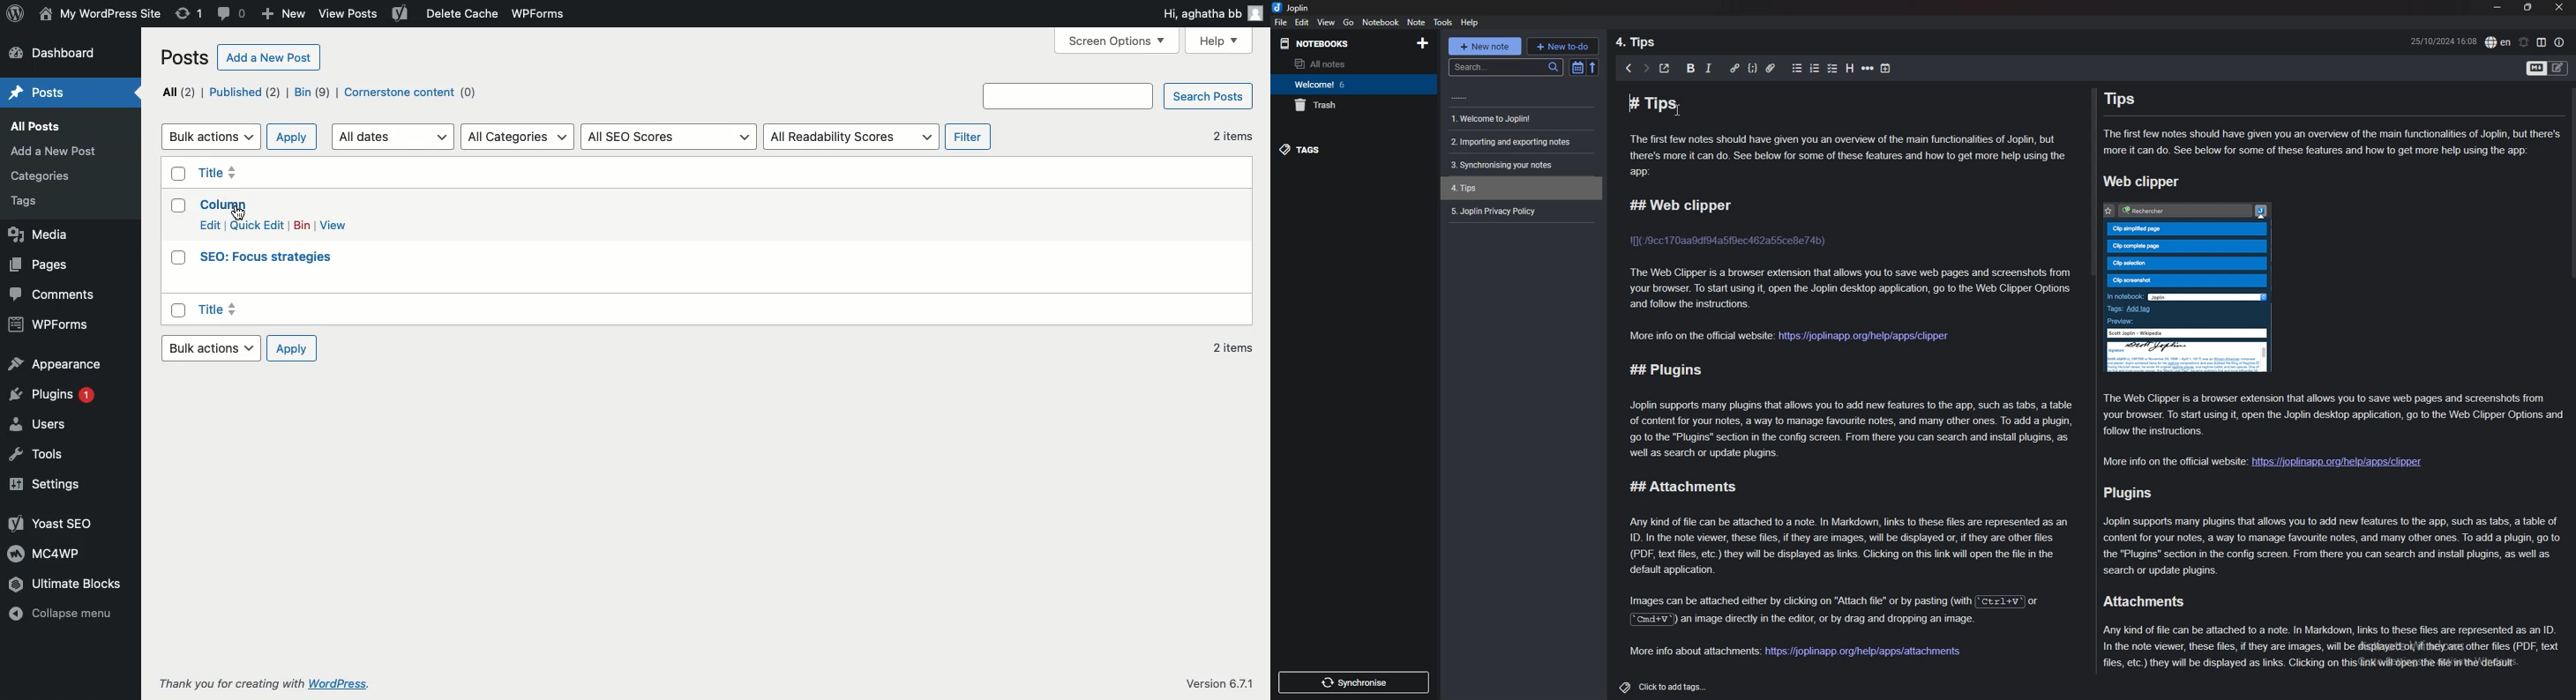  What do you see at coordinates (1352, 43) in the screenshot?
I see `notebooks` at bounding box center [1352, 43].